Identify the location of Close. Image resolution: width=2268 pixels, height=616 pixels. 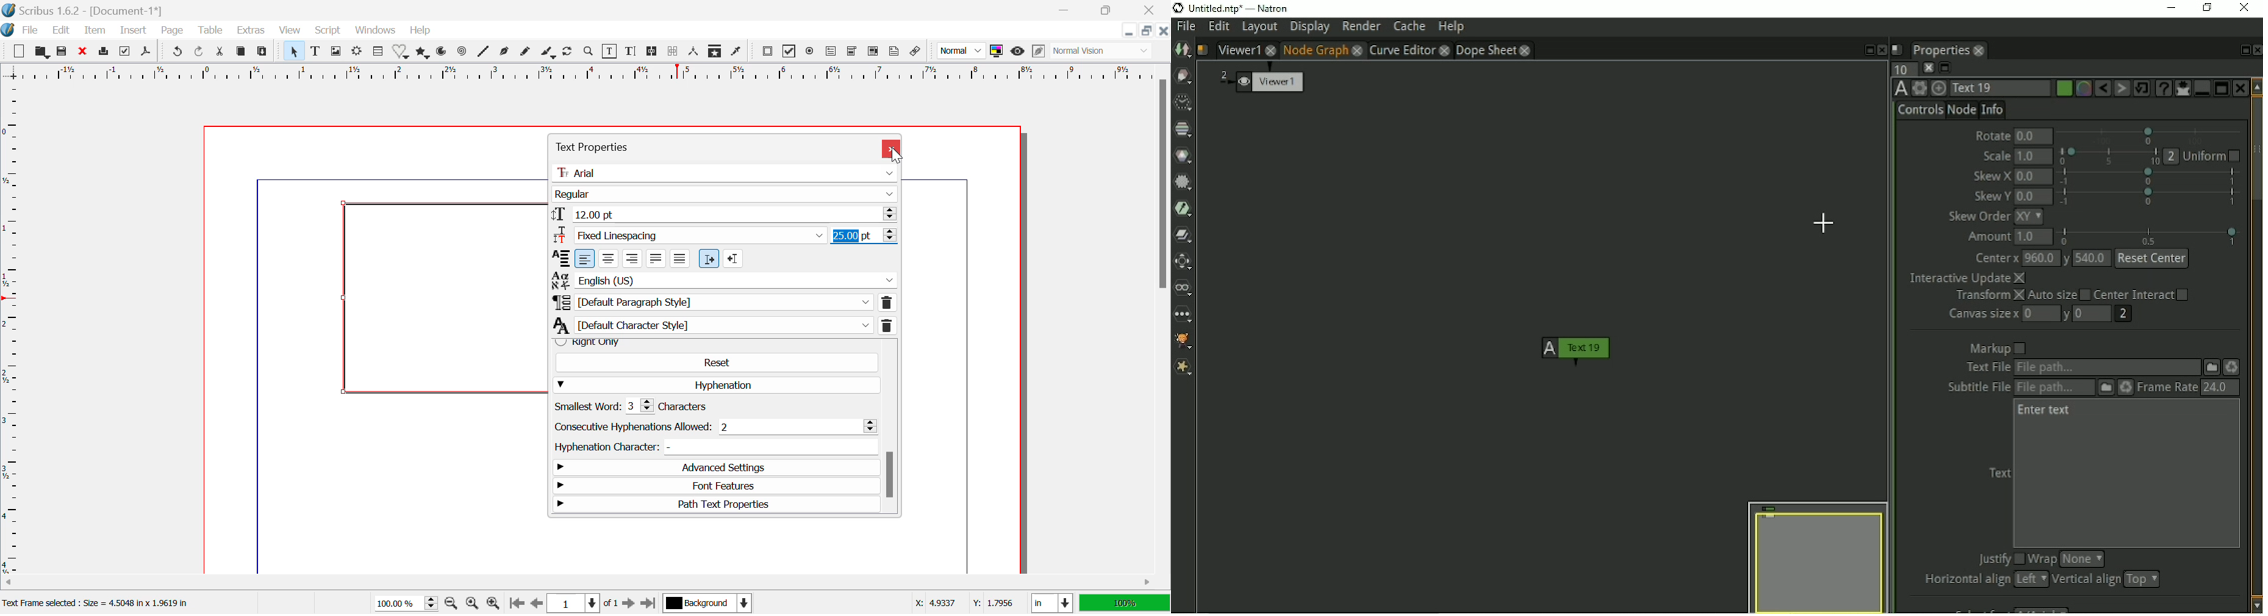
(893, 148).